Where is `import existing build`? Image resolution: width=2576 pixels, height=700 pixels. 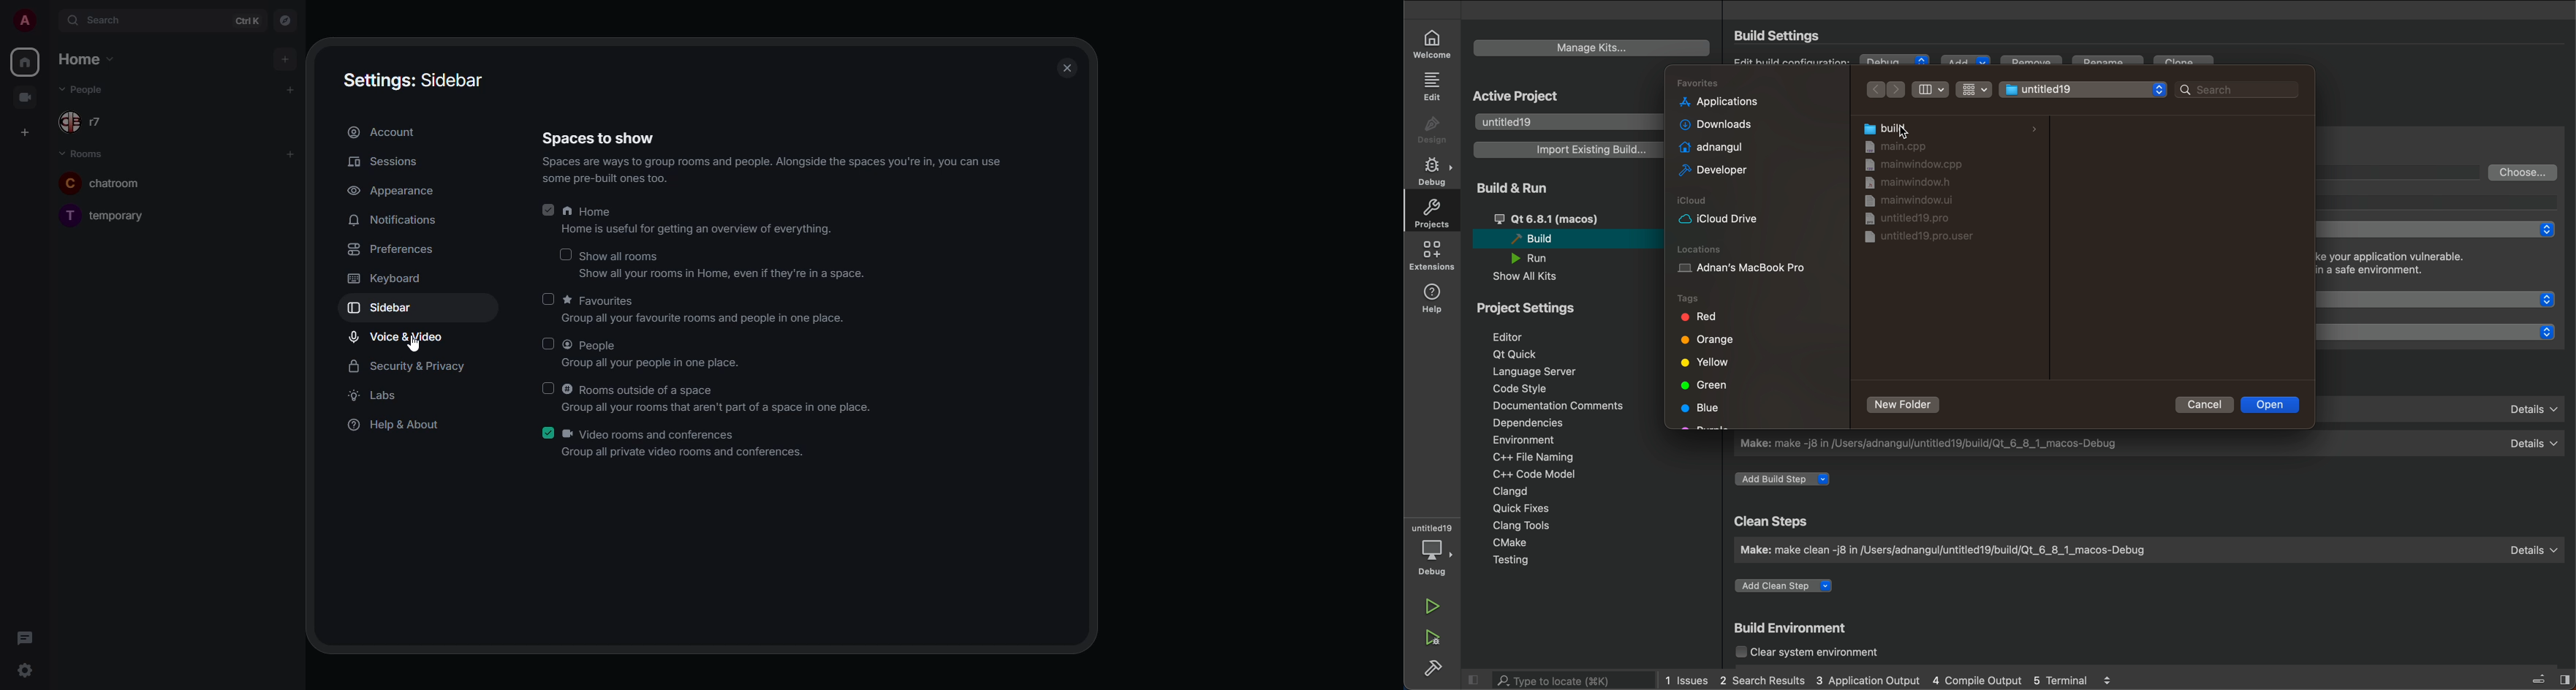 import existing build is located at coordinates (1565, 149).